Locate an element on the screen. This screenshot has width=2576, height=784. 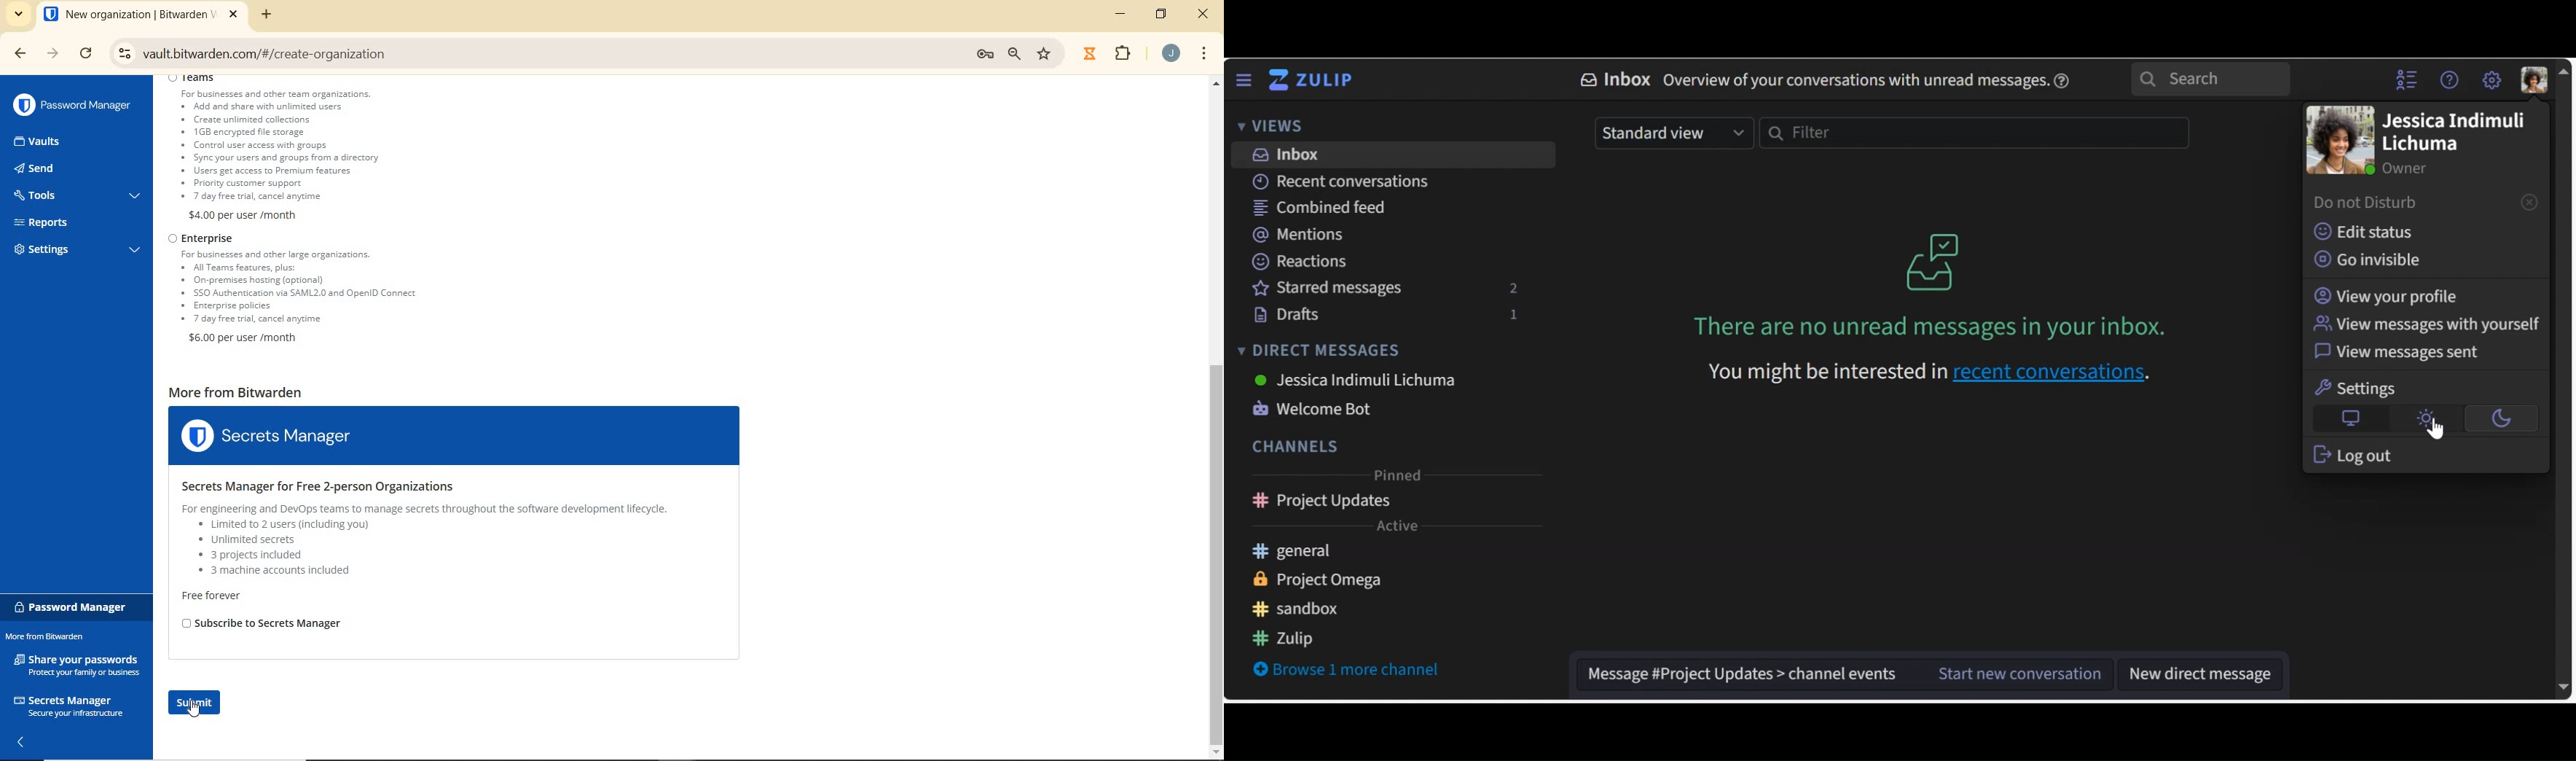
Channels is located at coordinates (1293, 446).